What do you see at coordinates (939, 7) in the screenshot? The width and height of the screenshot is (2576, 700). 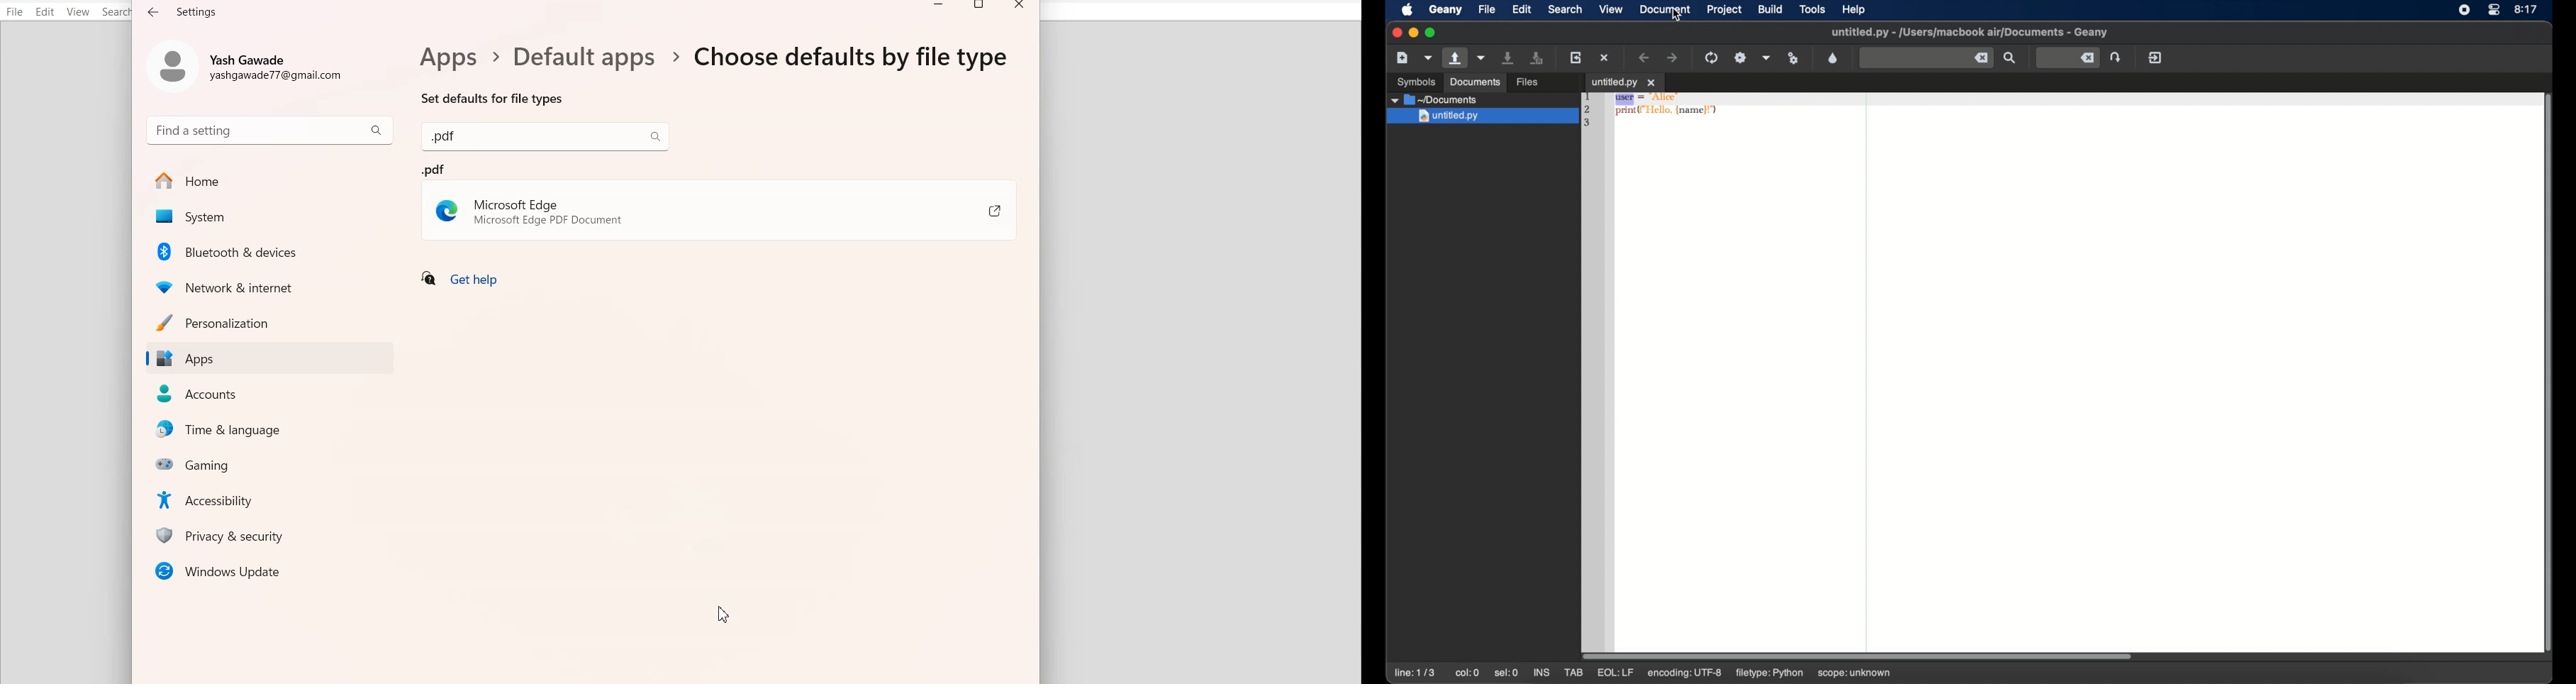 I see `Minimize` at bounding box center [939, 7].